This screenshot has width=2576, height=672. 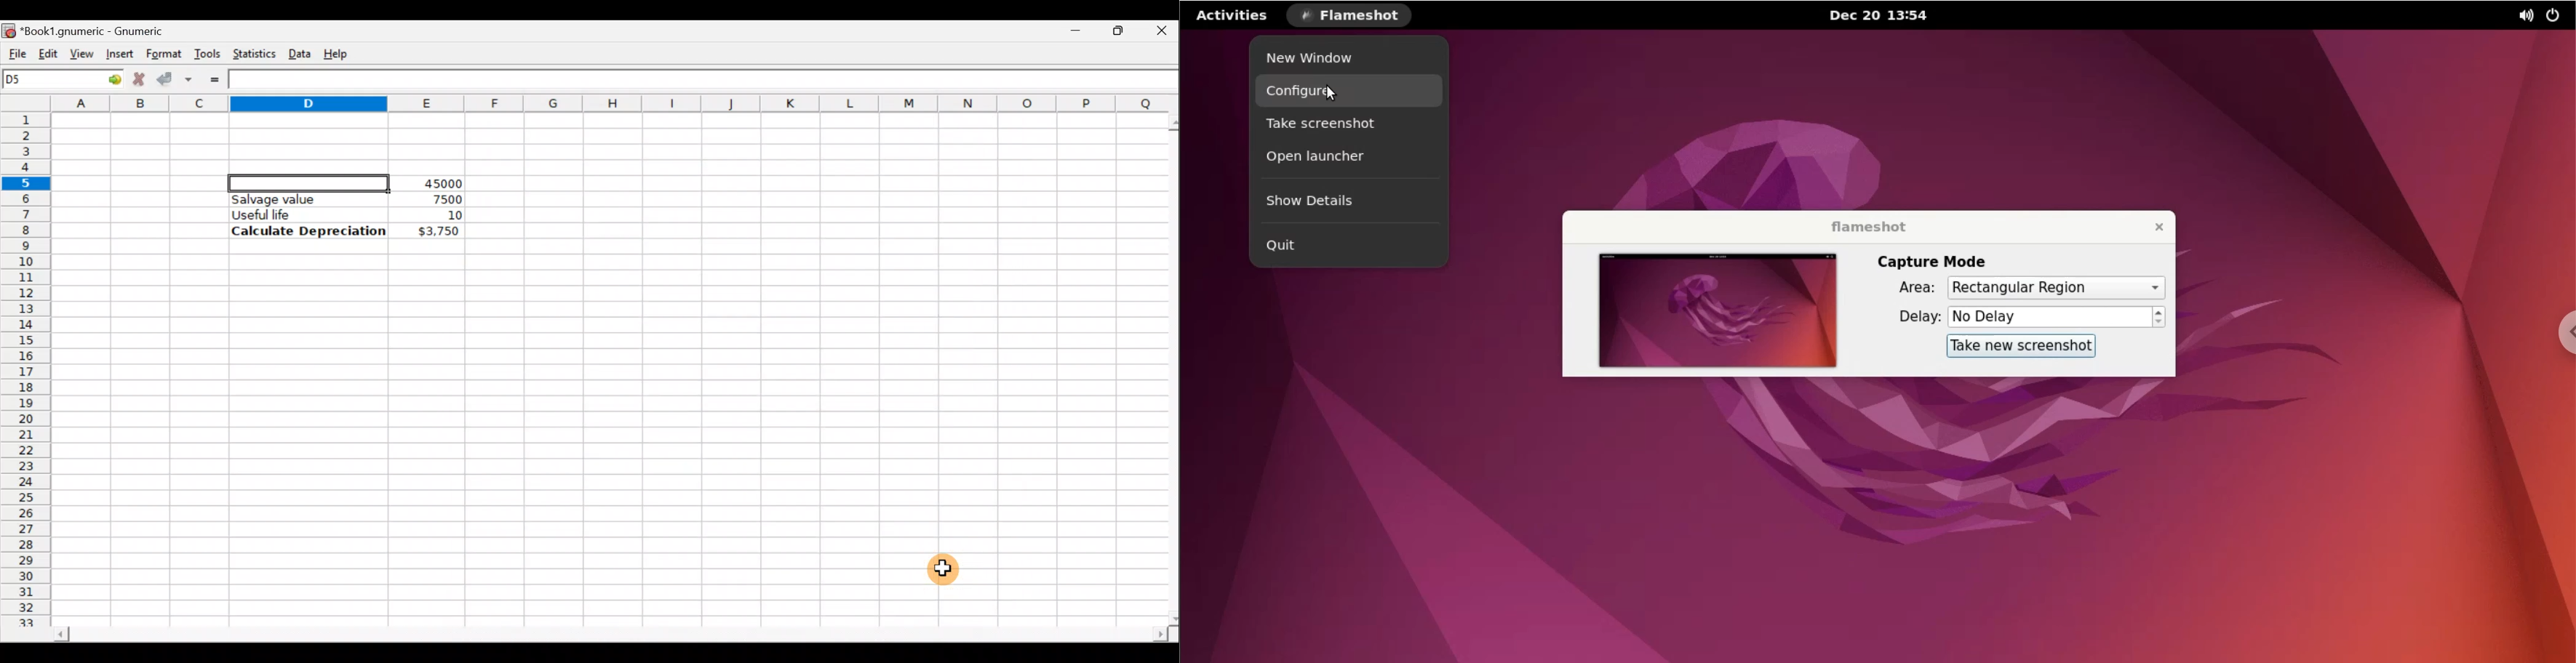 I want to click on Accept change, so click(x=174, y=77).